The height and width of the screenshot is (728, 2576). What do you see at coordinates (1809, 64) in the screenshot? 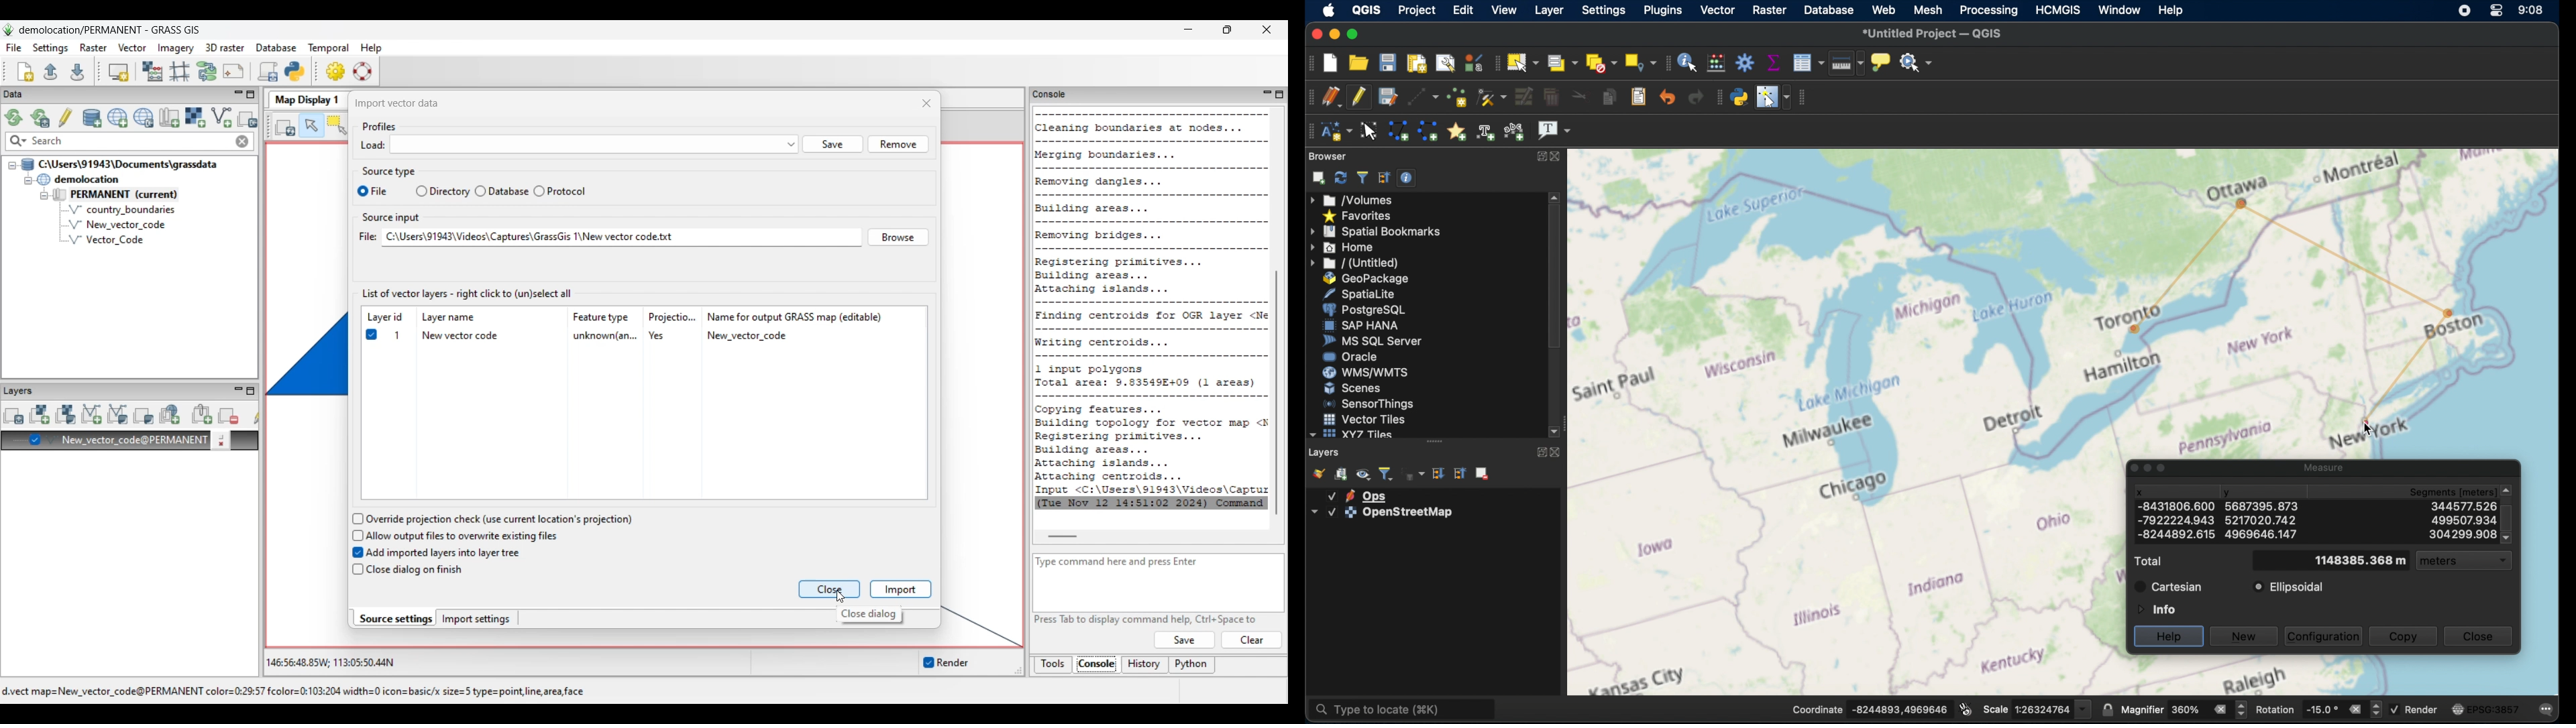
I see `open attribute table` at bounding box center [1809, 64].